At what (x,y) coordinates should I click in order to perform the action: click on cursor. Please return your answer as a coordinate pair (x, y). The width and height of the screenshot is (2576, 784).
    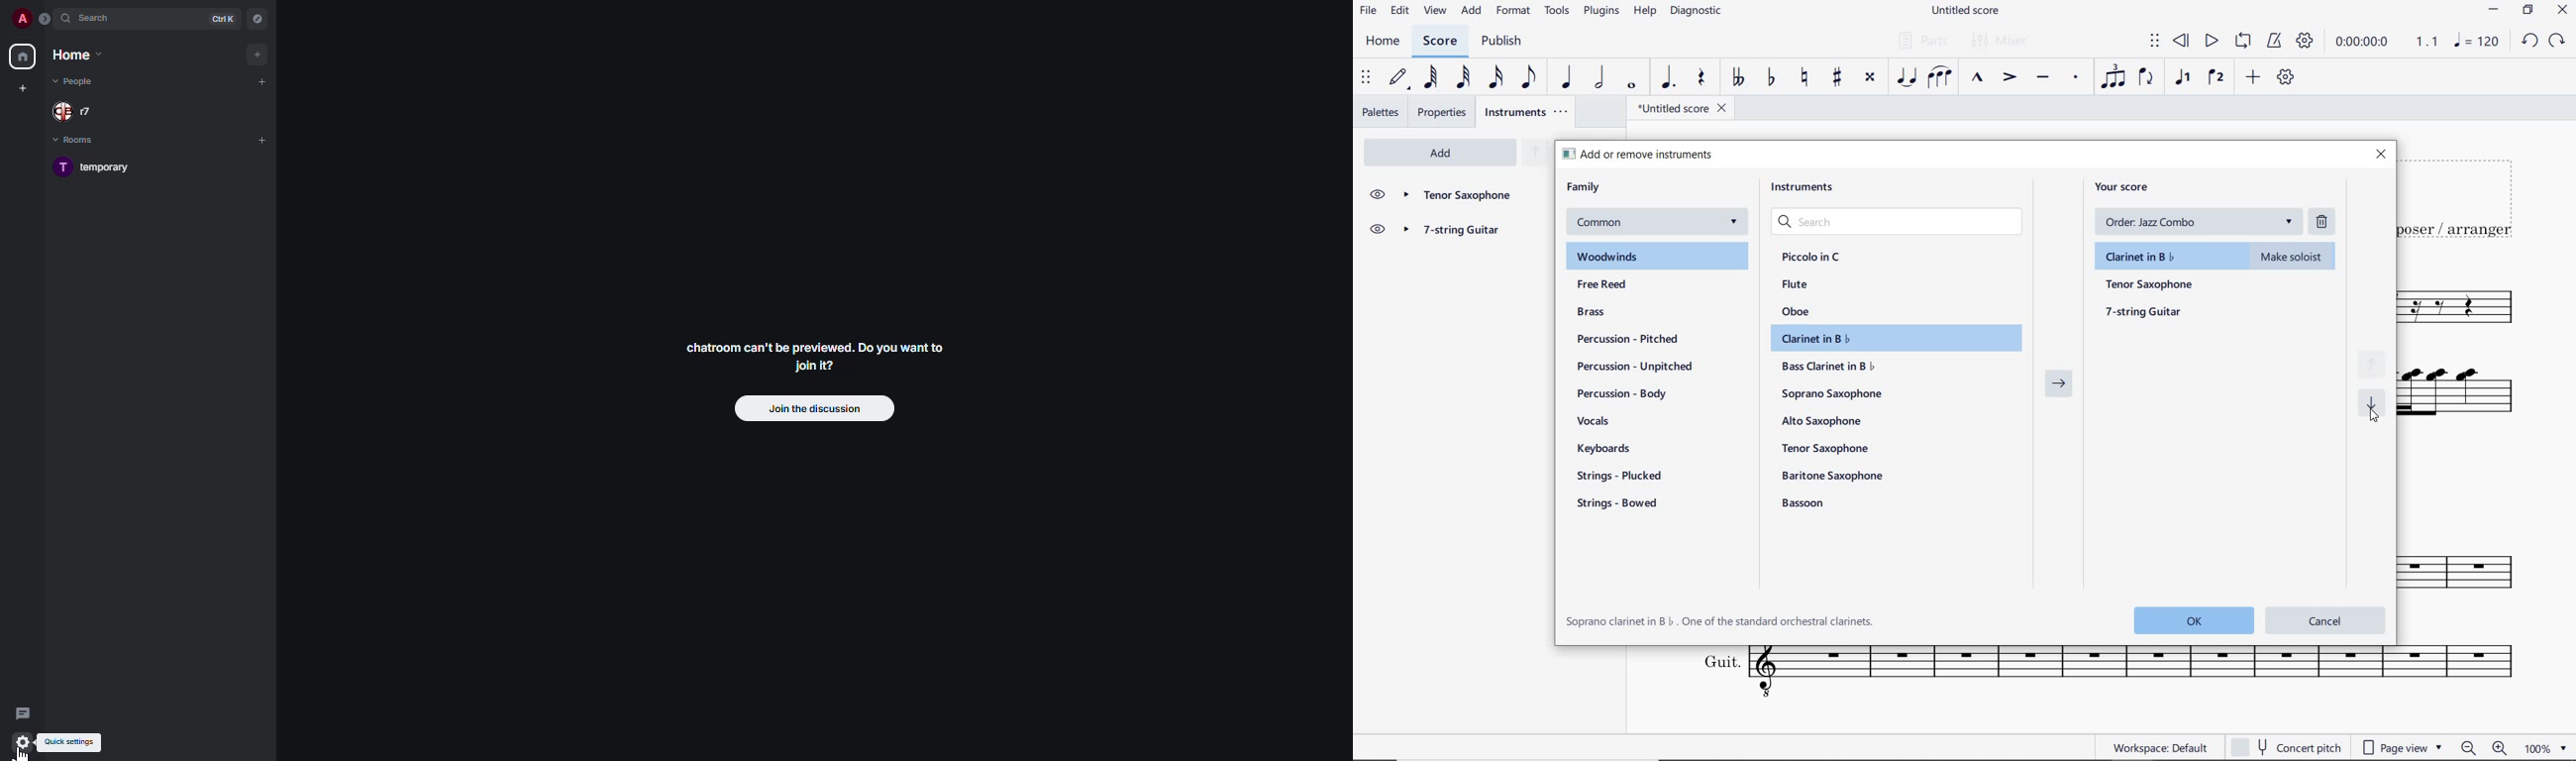
    Looking at the image, I should click on (28, 749).